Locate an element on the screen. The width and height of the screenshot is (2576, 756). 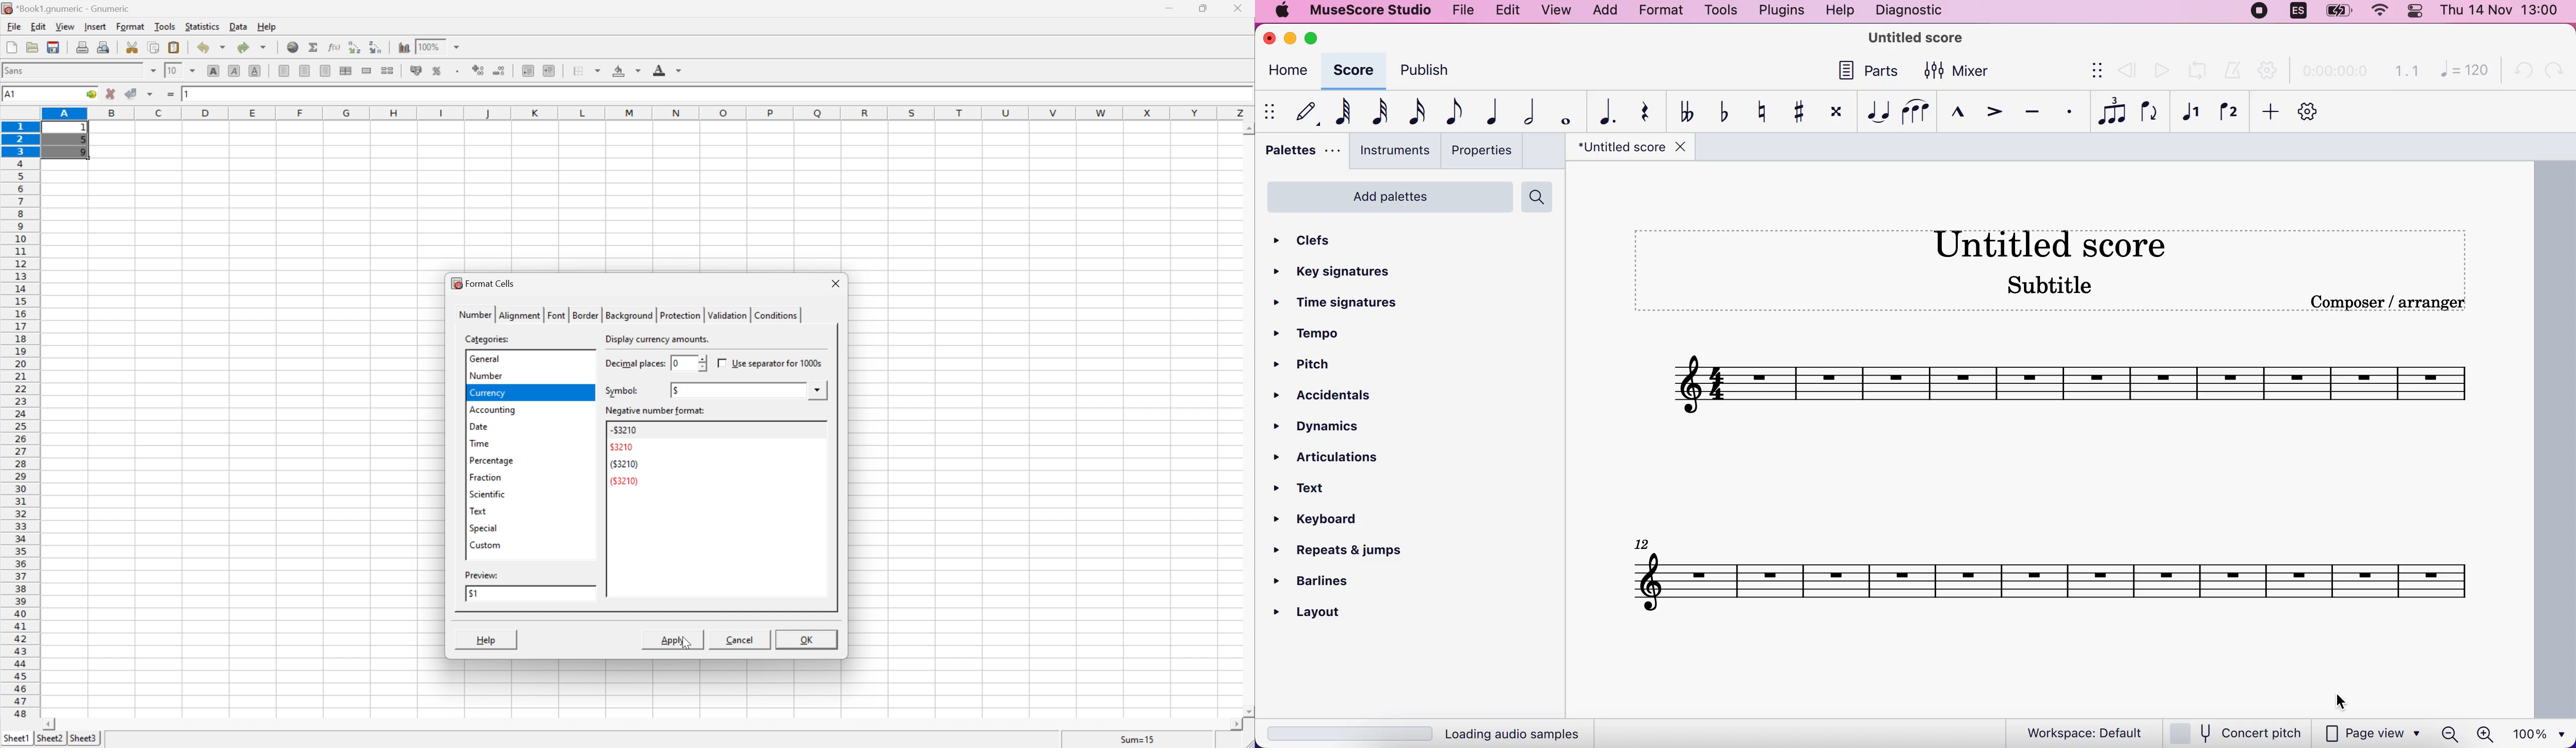
dynamics is located at coordinates (1331, 428).